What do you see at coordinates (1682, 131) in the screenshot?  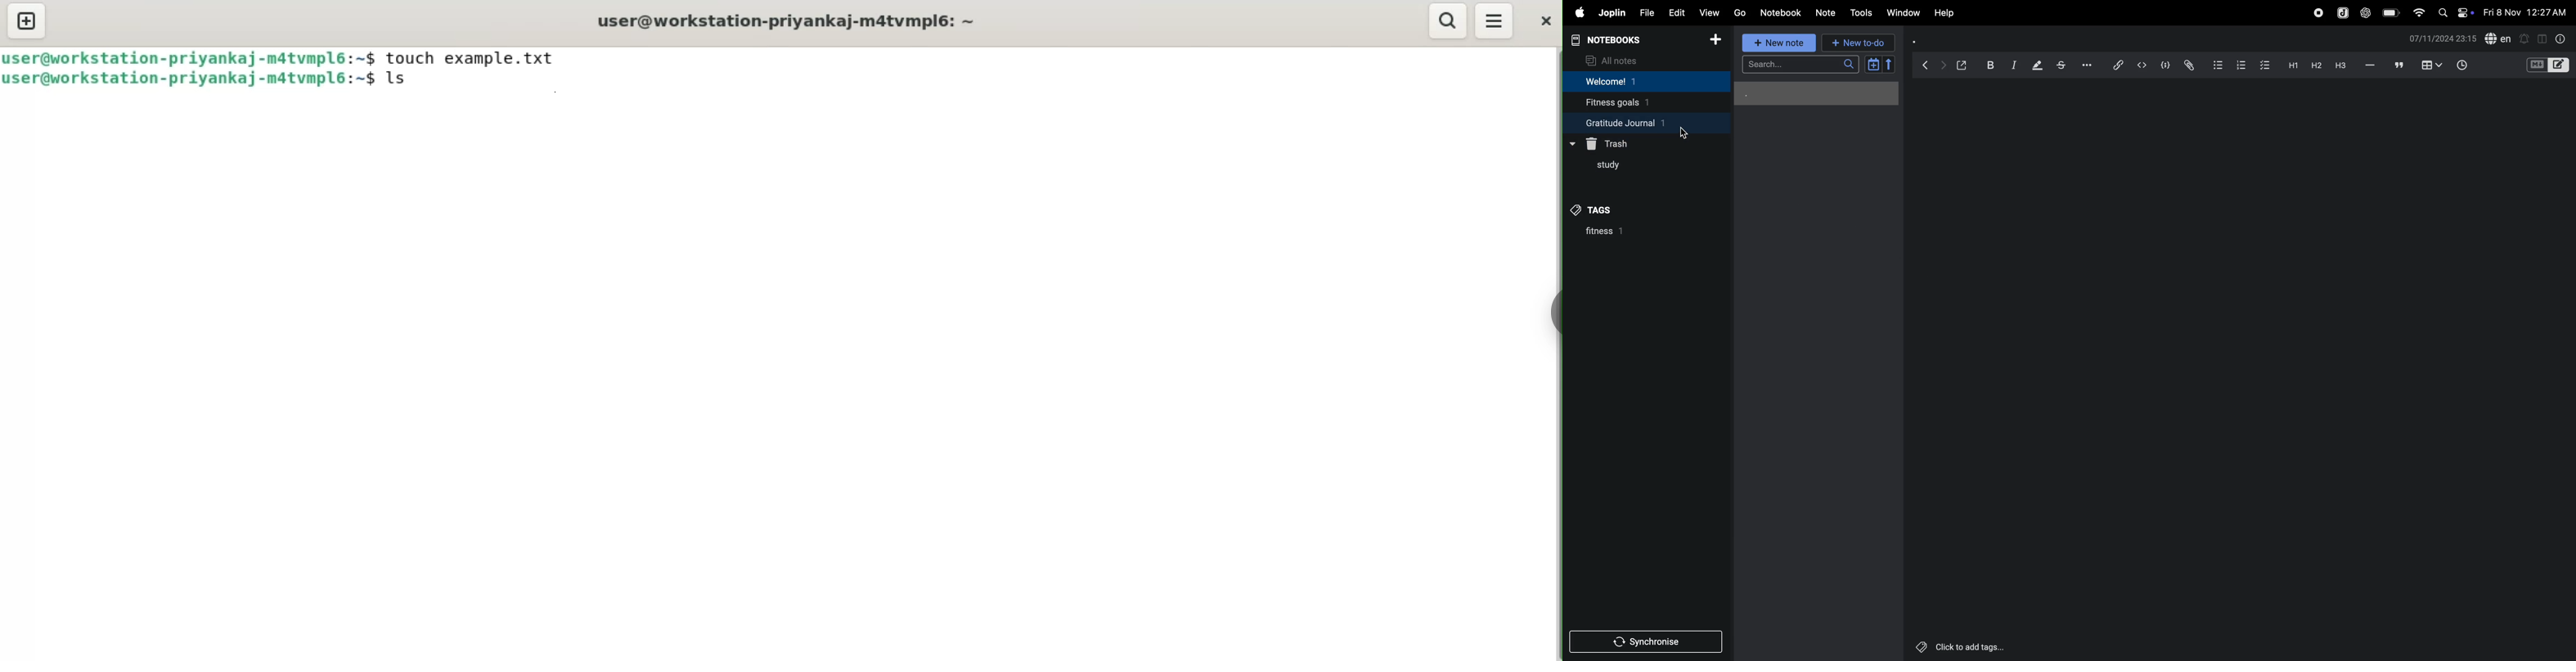 I see `Cursor` at bounding box center [1682, 131].